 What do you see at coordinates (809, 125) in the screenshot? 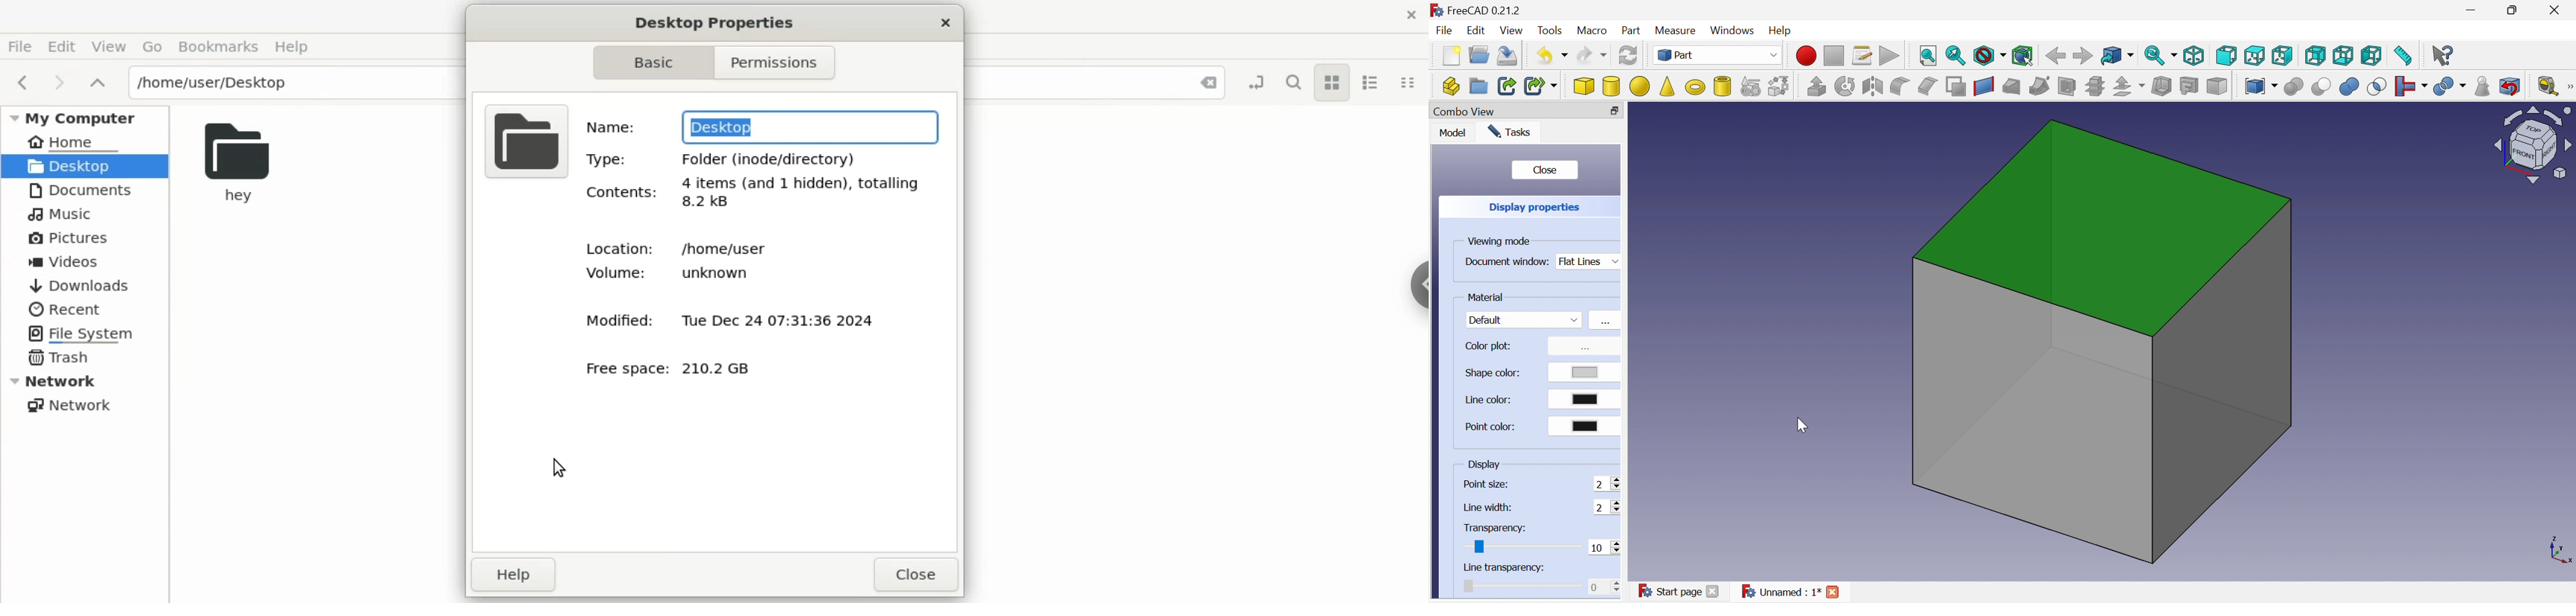
I see `desktop` at bounding box center [809, 125].